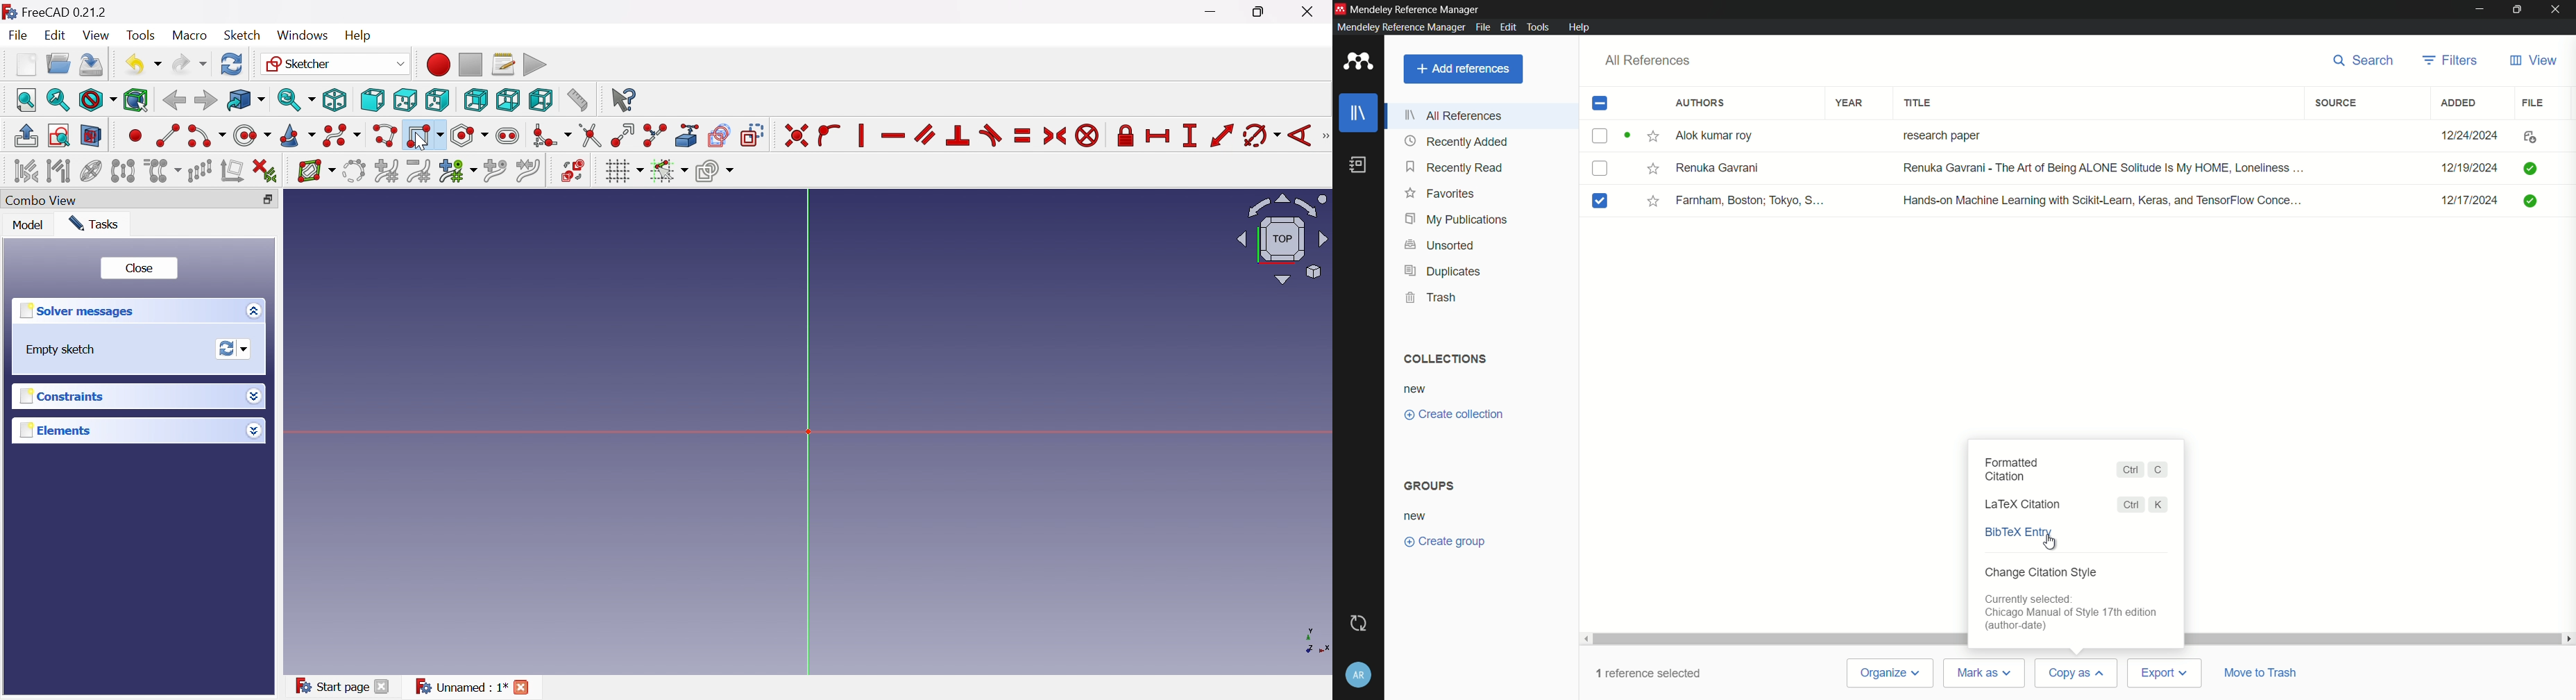  What do you see at coordinates (2532, 167) in the screenshot?
I see `FIle uploaded` at bounding box center [2532, 167].